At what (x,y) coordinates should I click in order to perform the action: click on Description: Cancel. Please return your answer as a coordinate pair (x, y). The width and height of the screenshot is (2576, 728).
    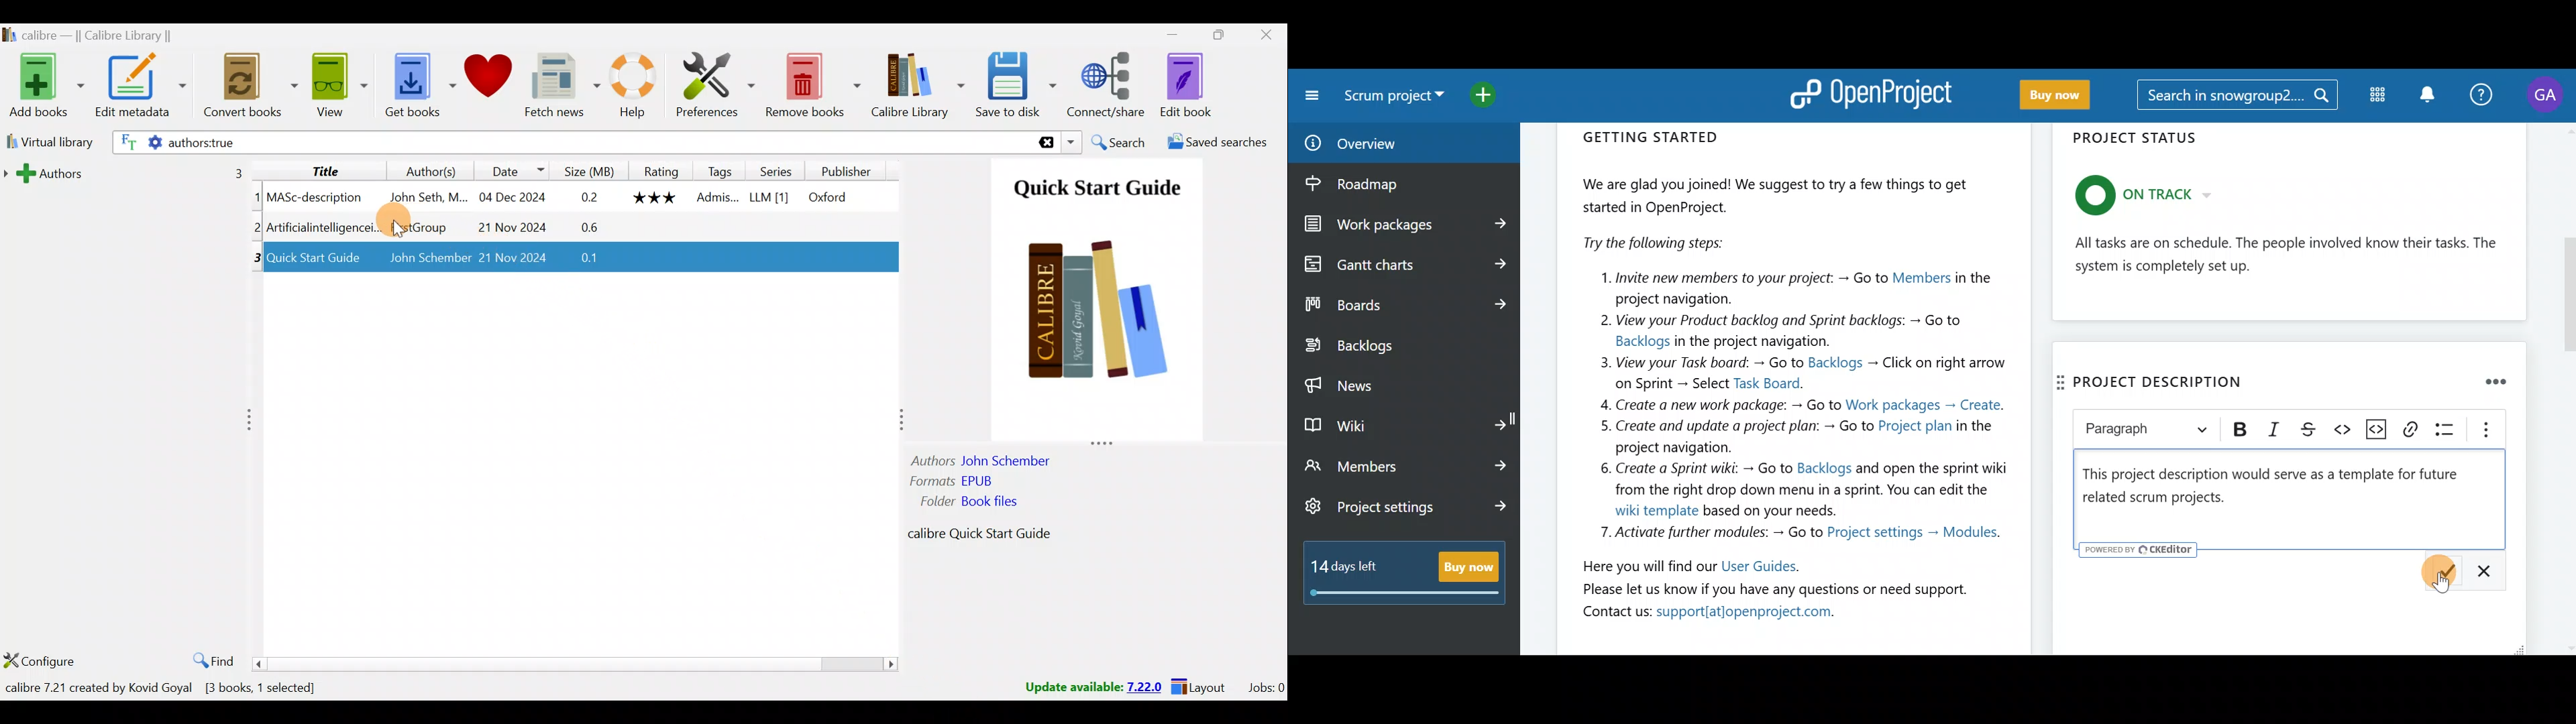
    Looking at the image, I should click on (2490, 568).